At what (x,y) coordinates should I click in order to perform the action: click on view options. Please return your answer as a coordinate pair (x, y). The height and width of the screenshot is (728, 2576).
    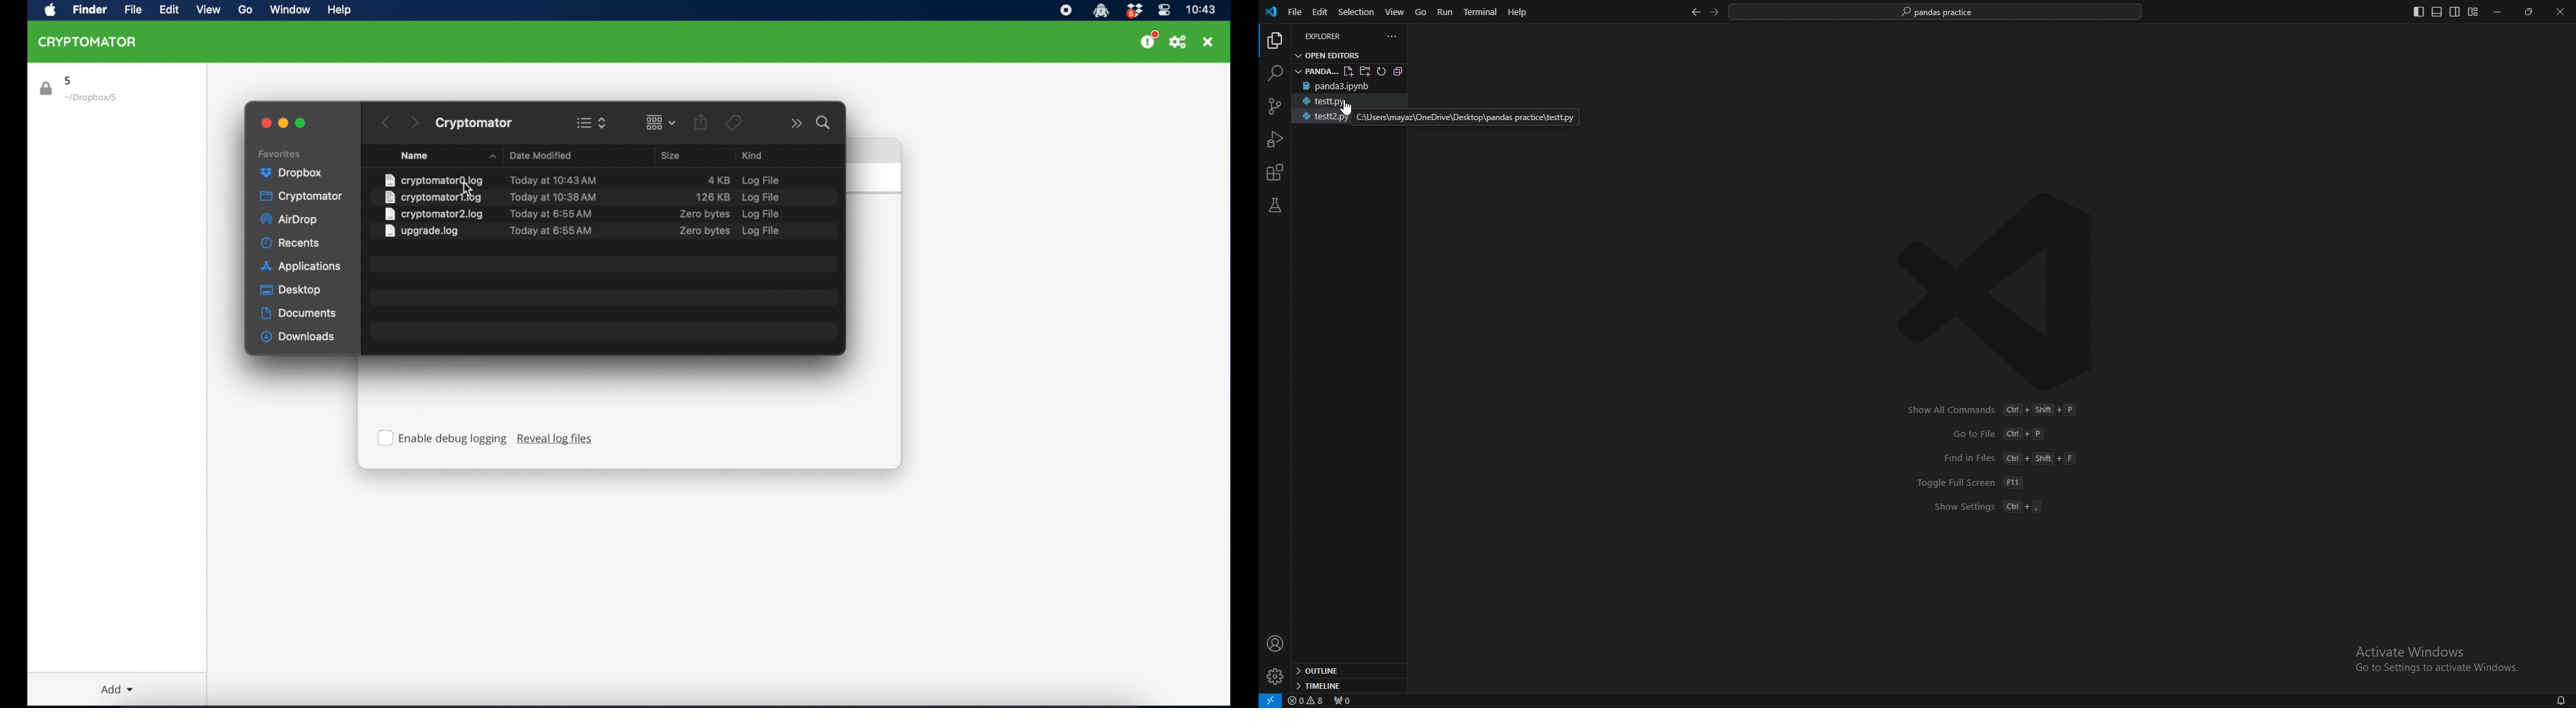
    Looking at the image, I should click on (591, 123).